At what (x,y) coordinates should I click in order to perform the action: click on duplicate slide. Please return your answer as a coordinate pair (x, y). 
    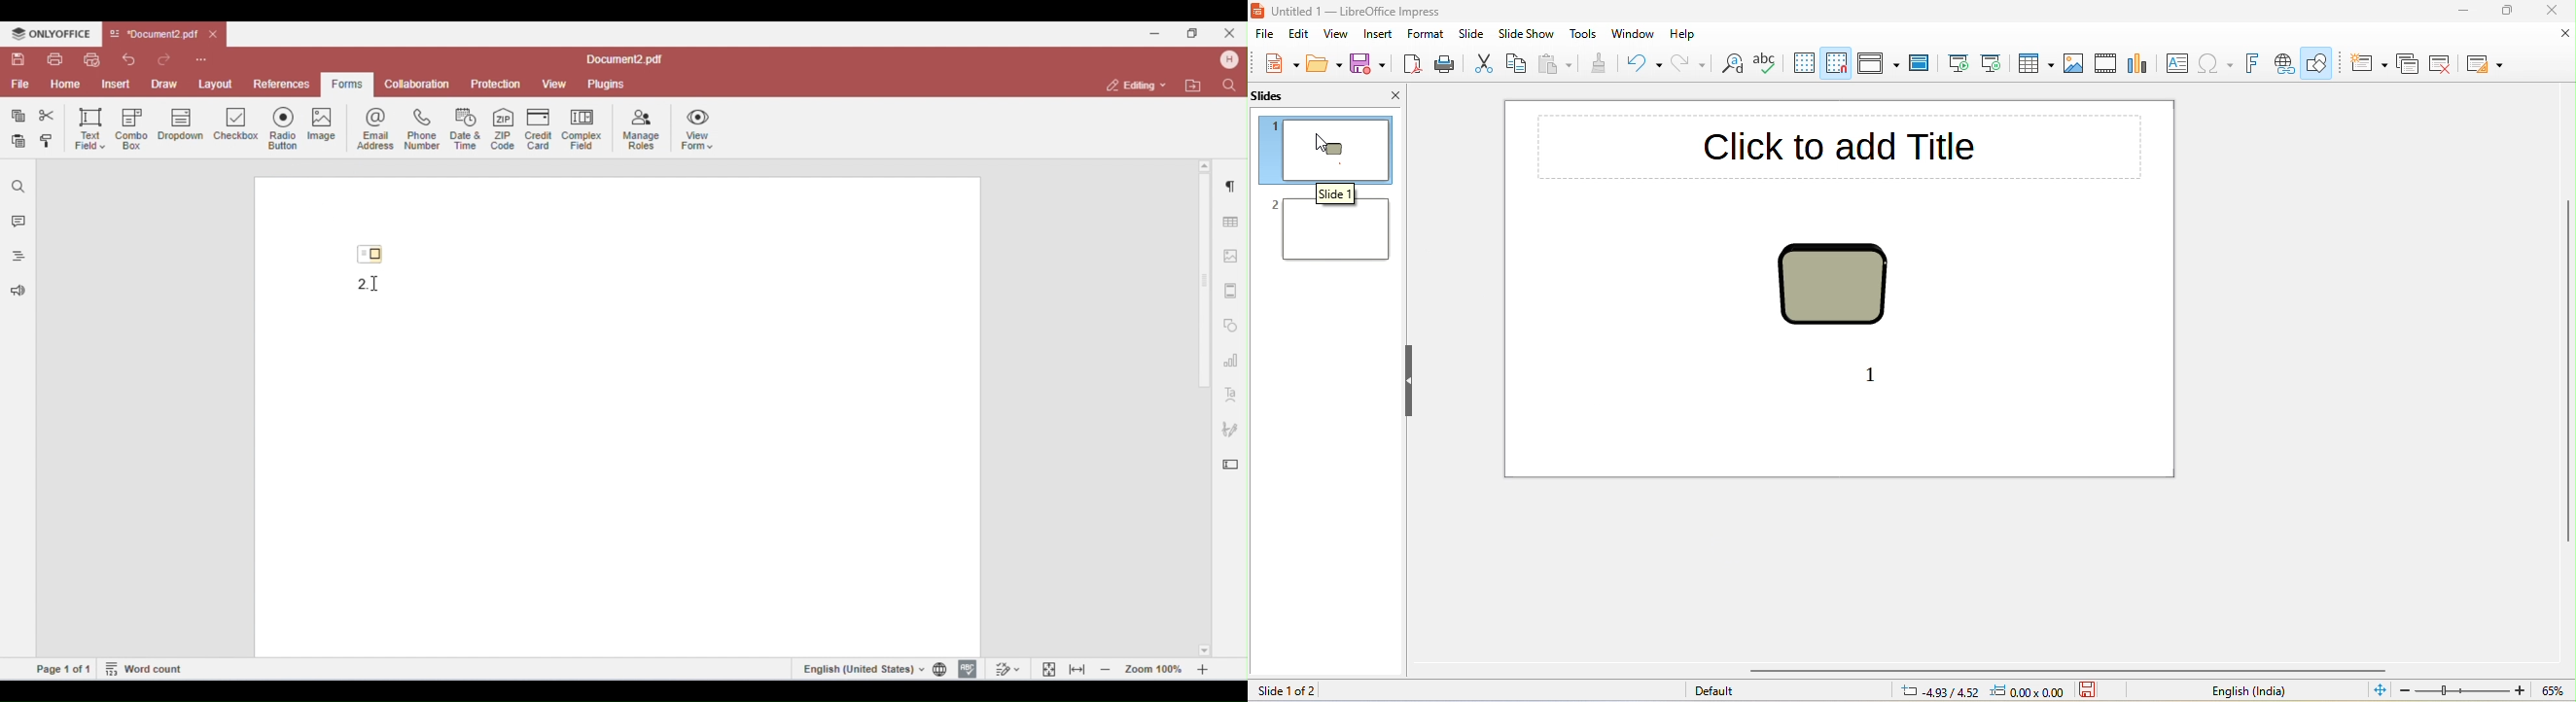
    Looking at the image, I should click on (2409, 63).